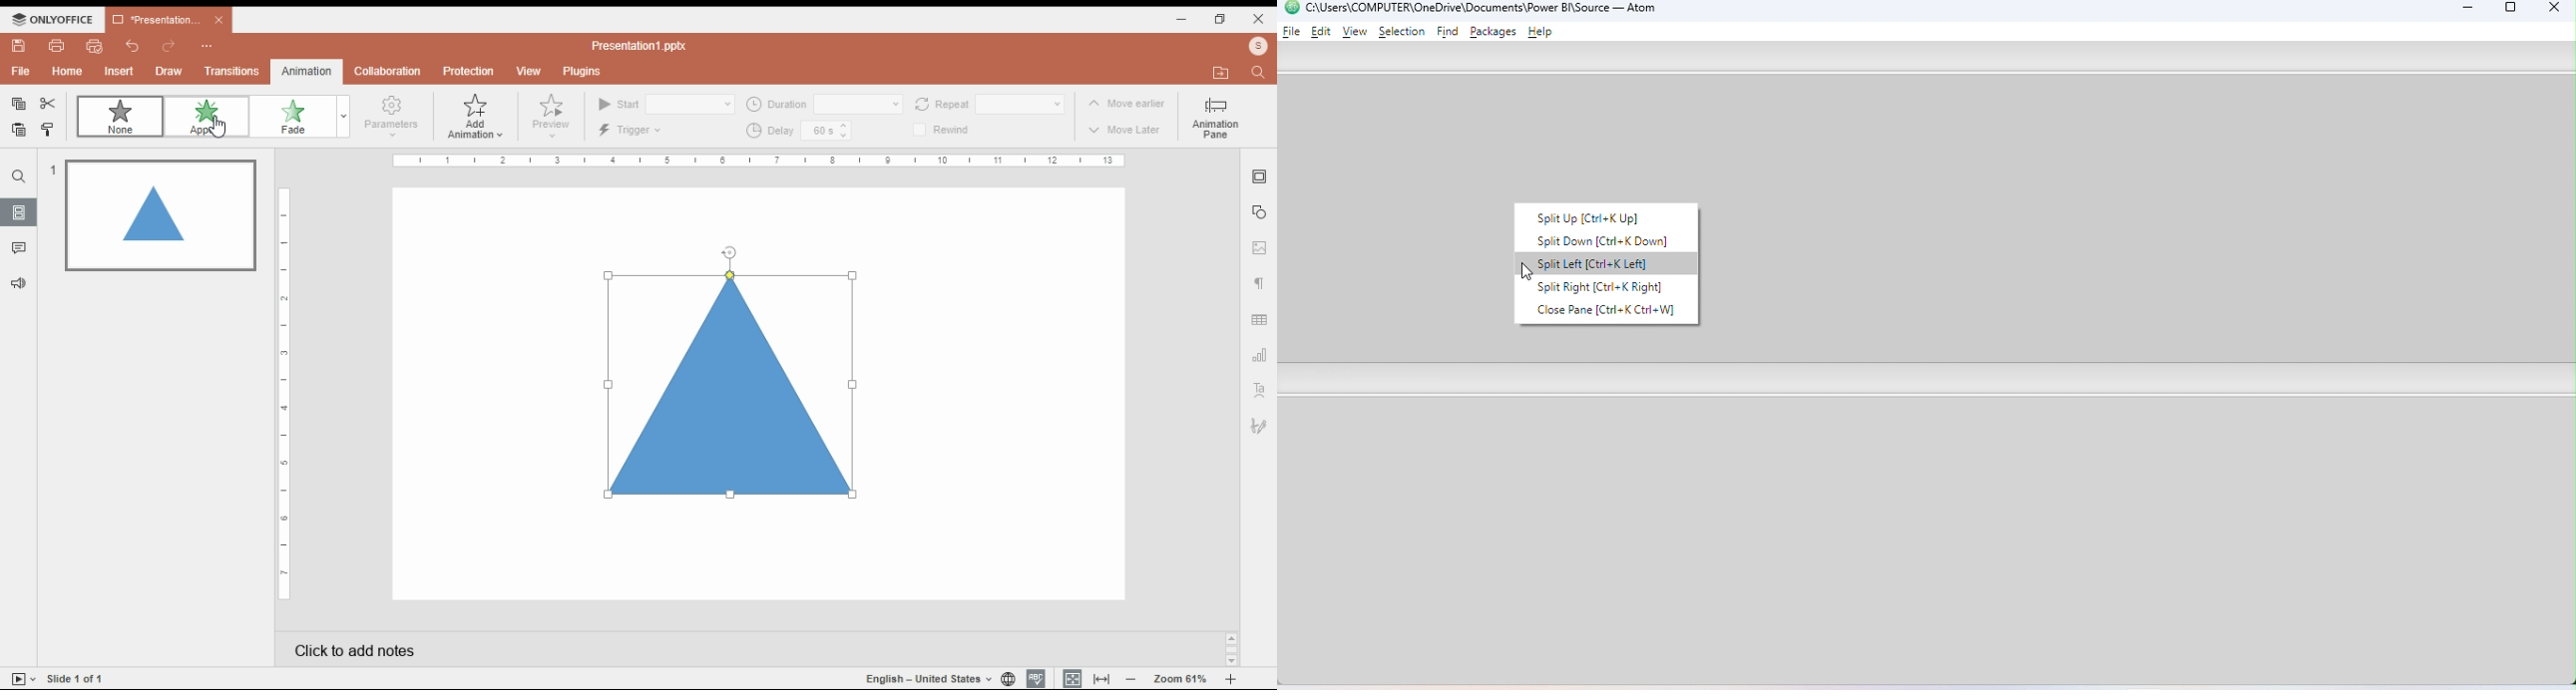 The height and width of the screenshot is (700, 2576). Describe the element at coordinates (471, 71) in the screenshot. I see `protection` at that location.